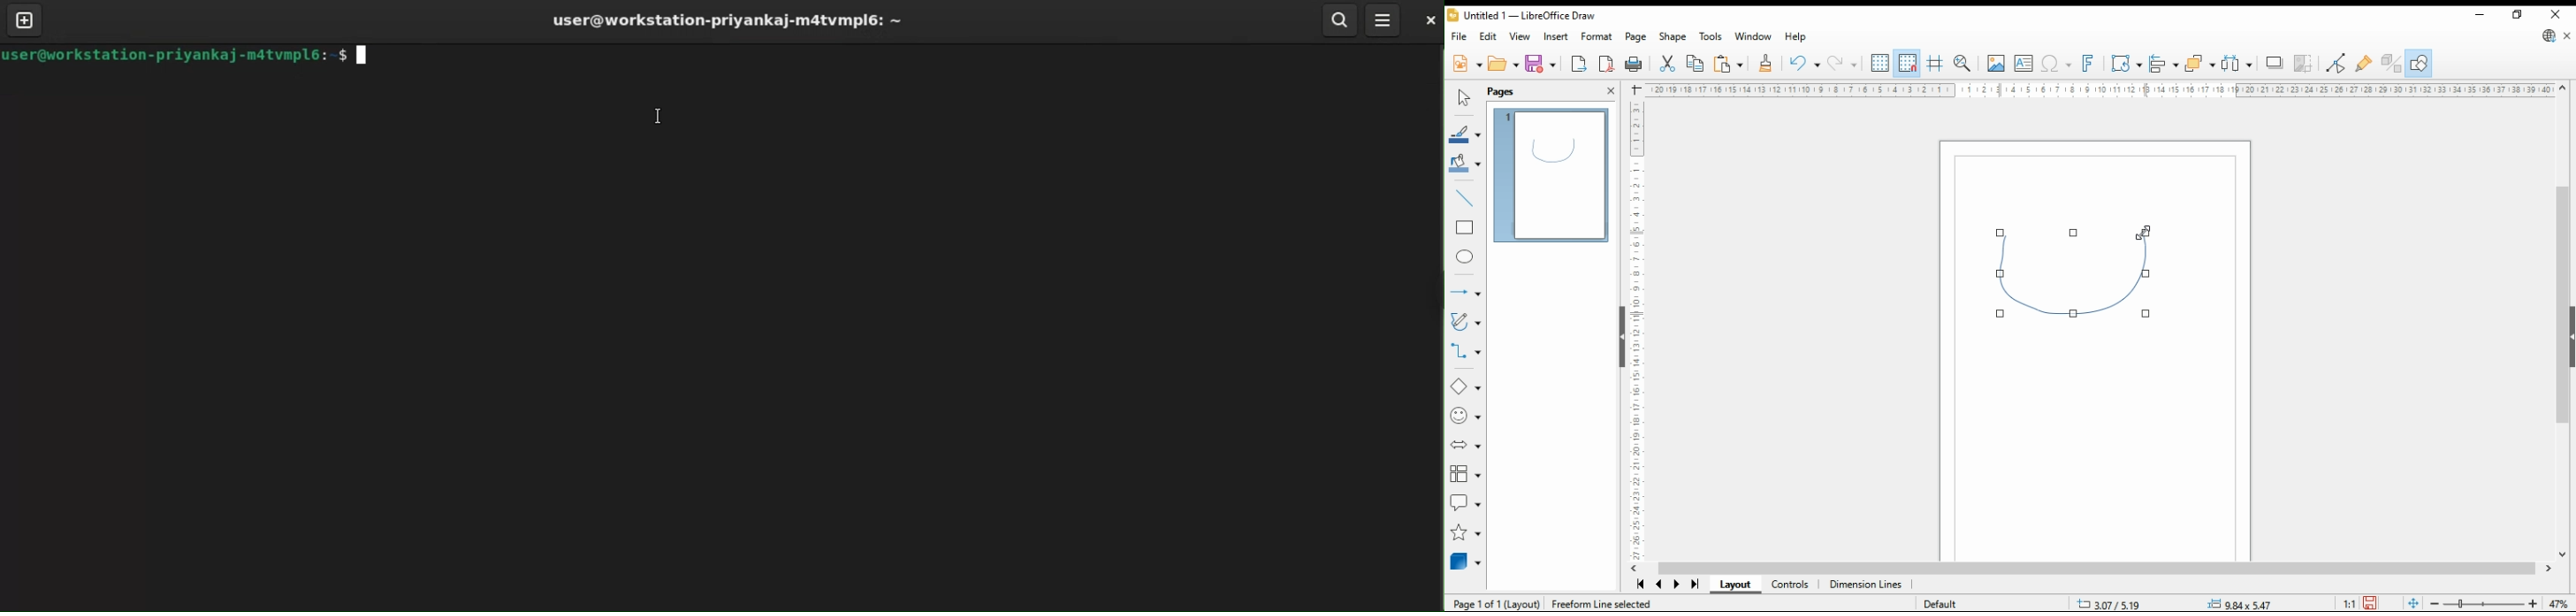 This screenshot has width=2576, height=616. I want to click on clone formatting, so click(1768, 65).